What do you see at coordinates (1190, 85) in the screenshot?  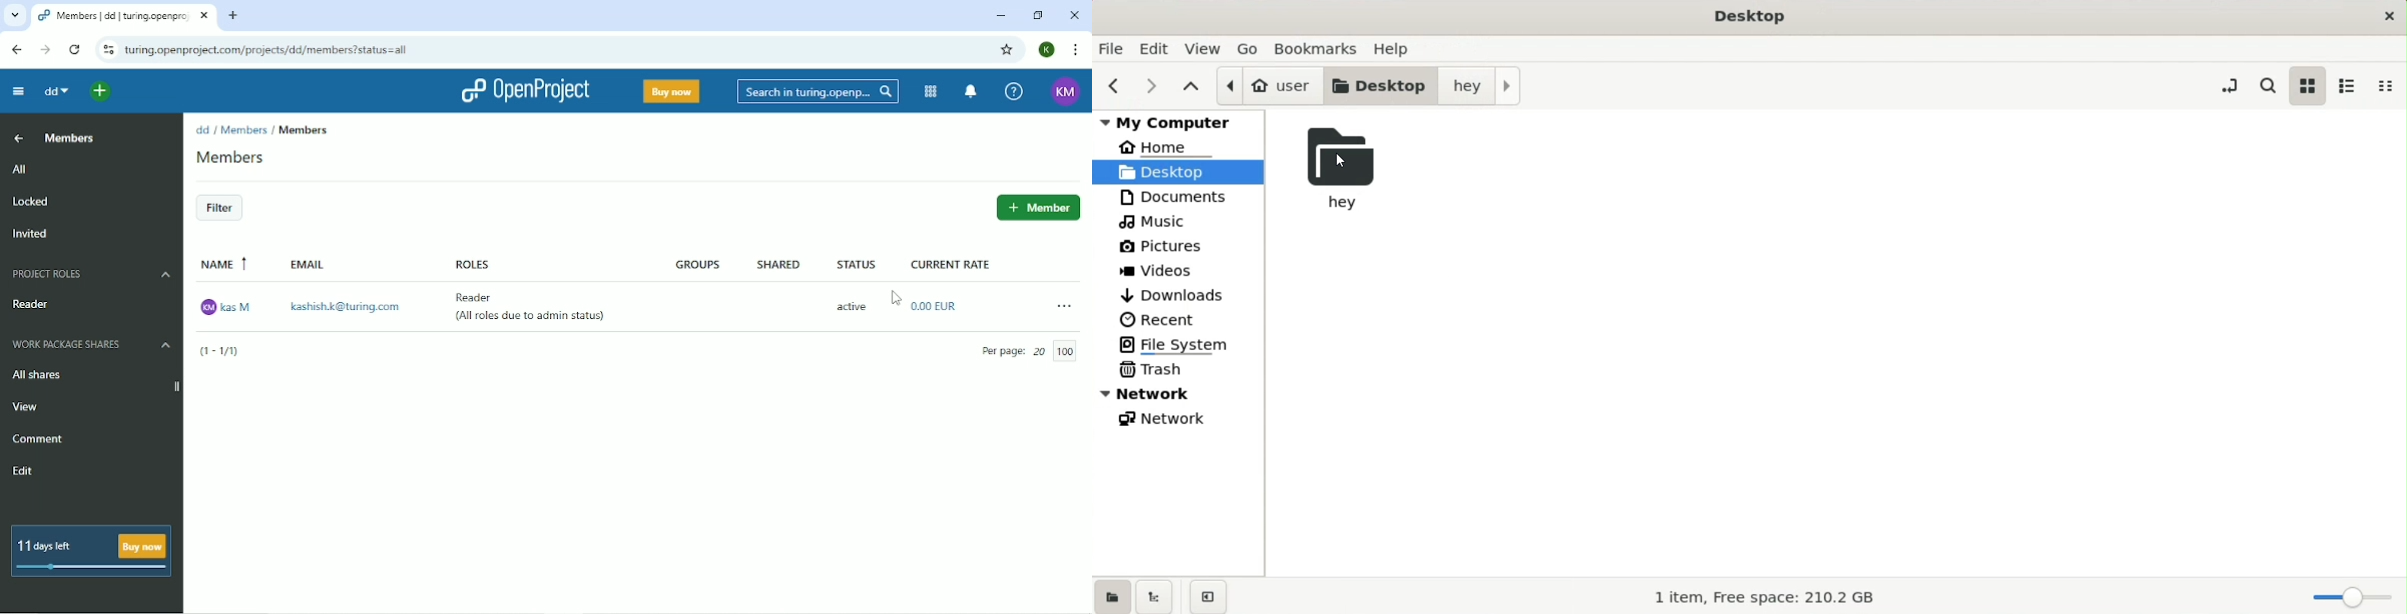 I see `parent folders` at bounding box center [1190, 85].